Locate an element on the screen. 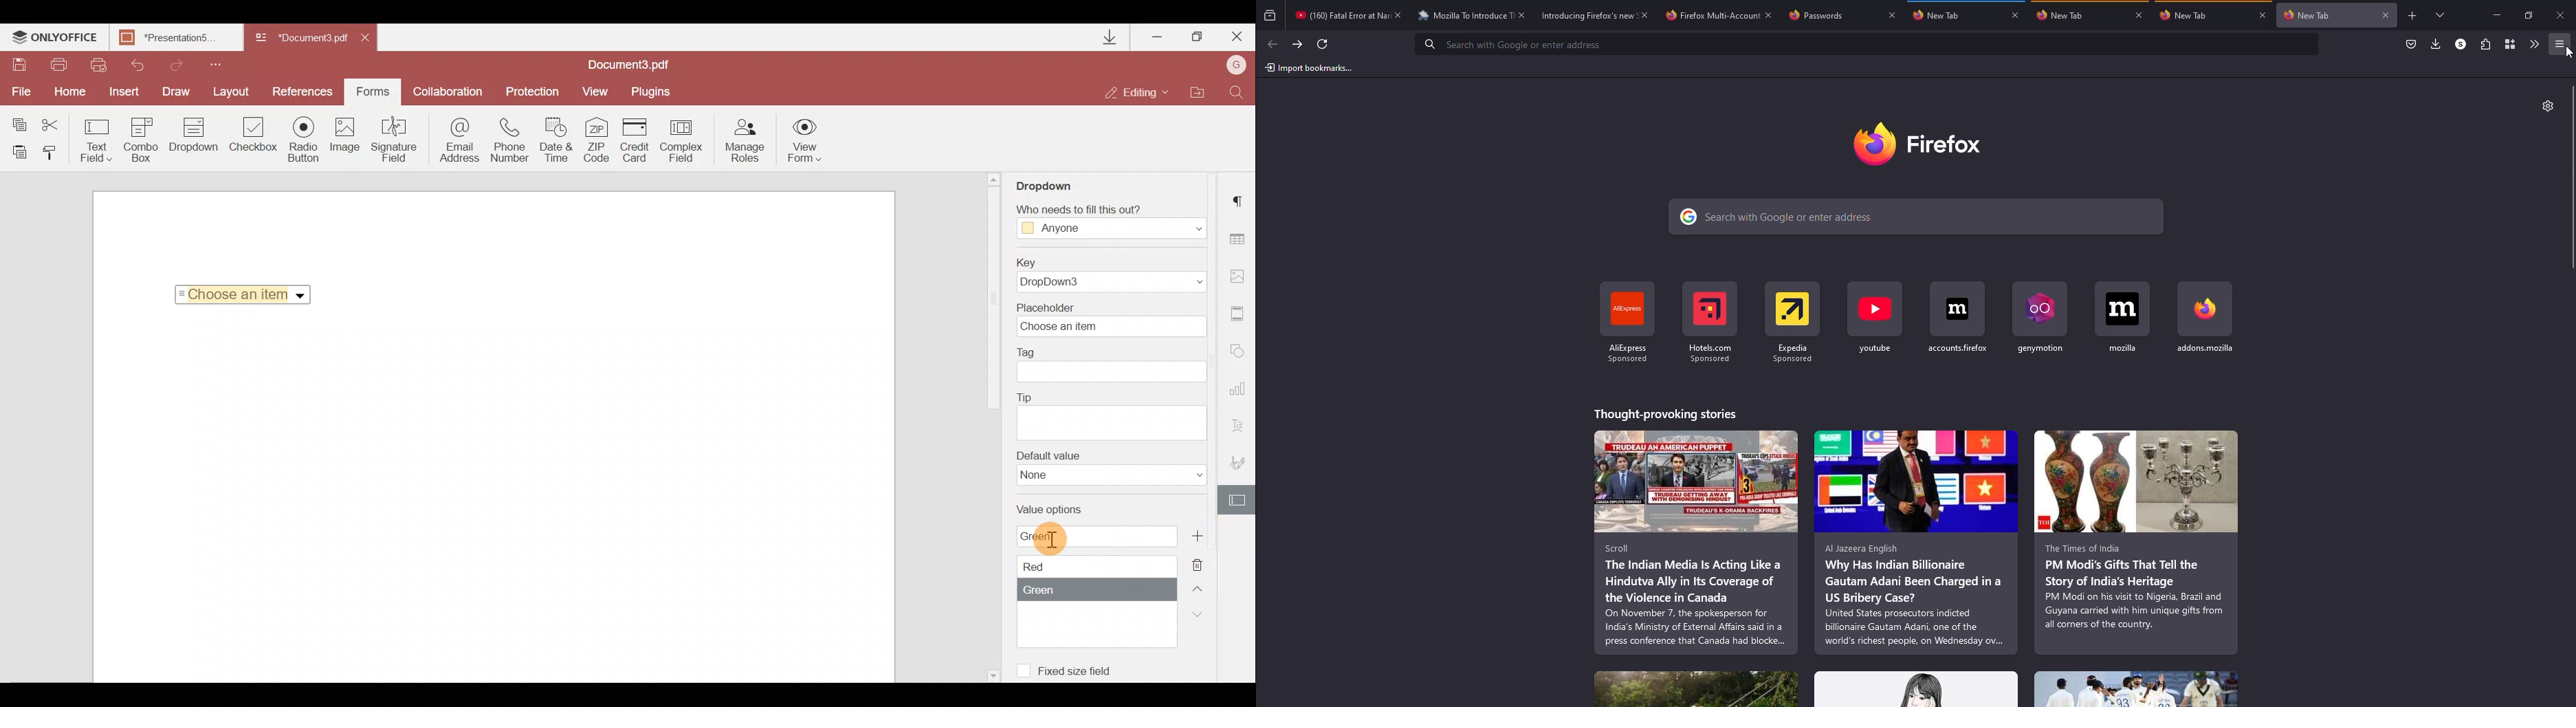 The image size is (2576, 728). Image settings is located at coordinates (1241, 276).